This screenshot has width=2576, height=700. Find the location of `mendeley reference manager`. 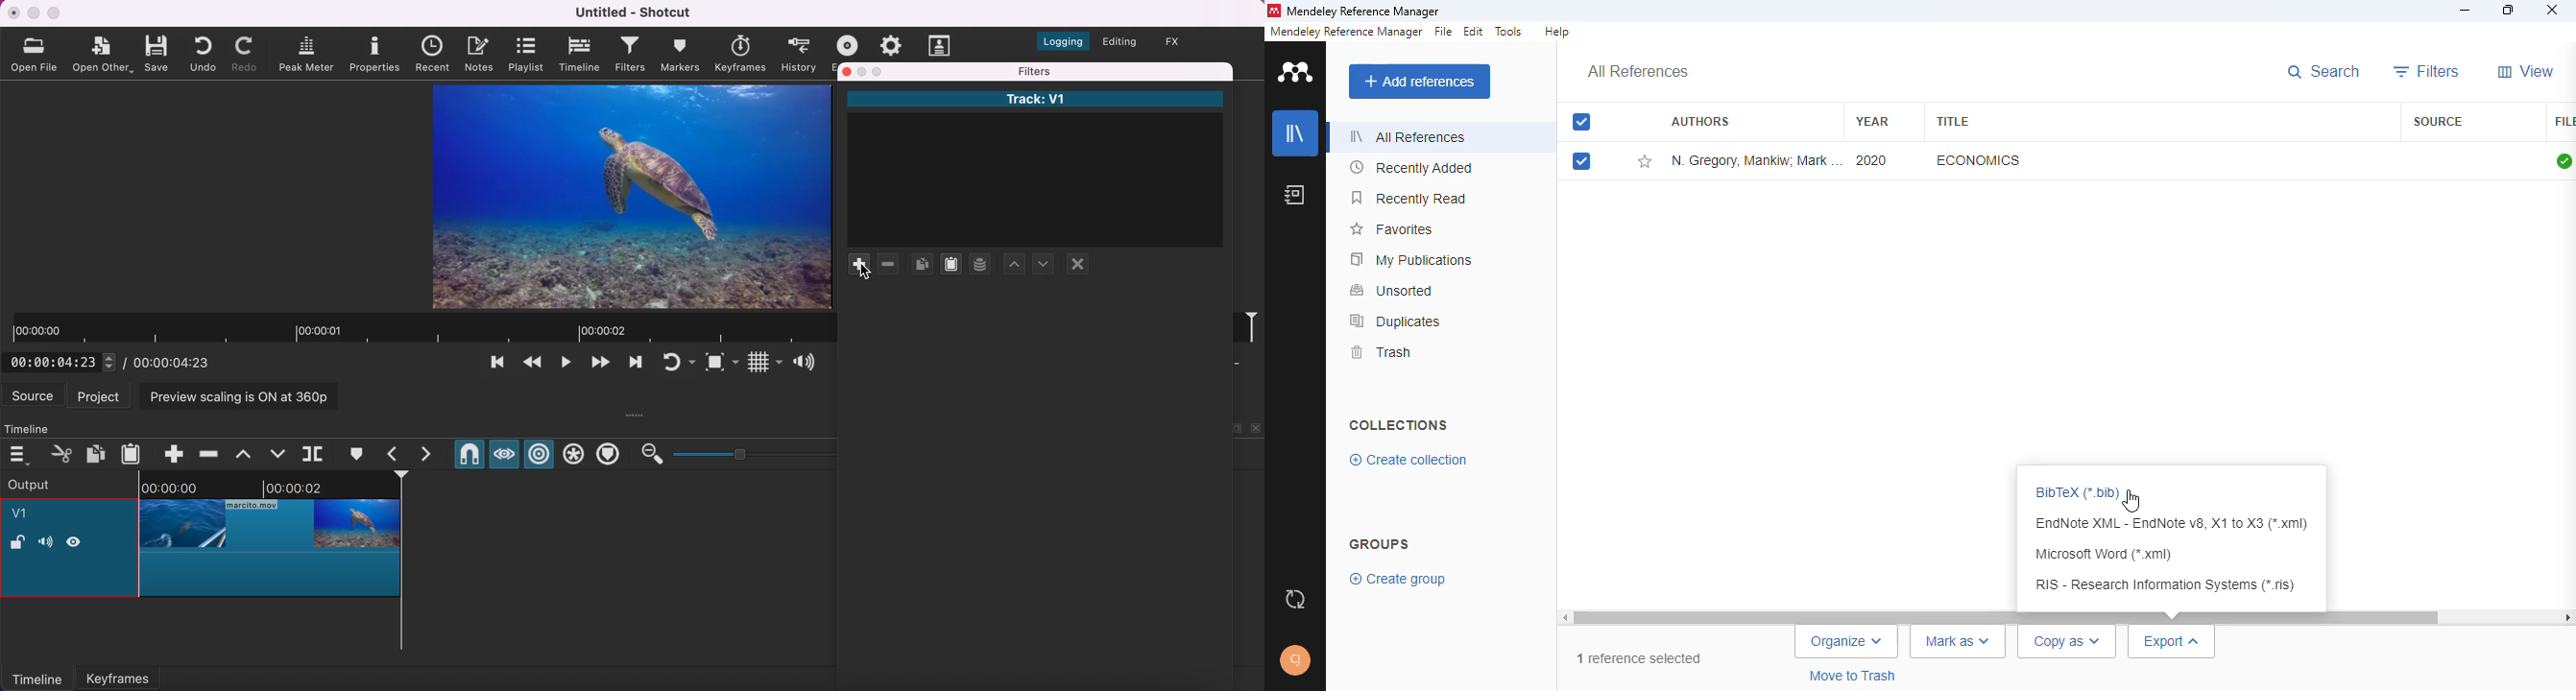

mendeley reference manager is located at coordinates (1363, 11).